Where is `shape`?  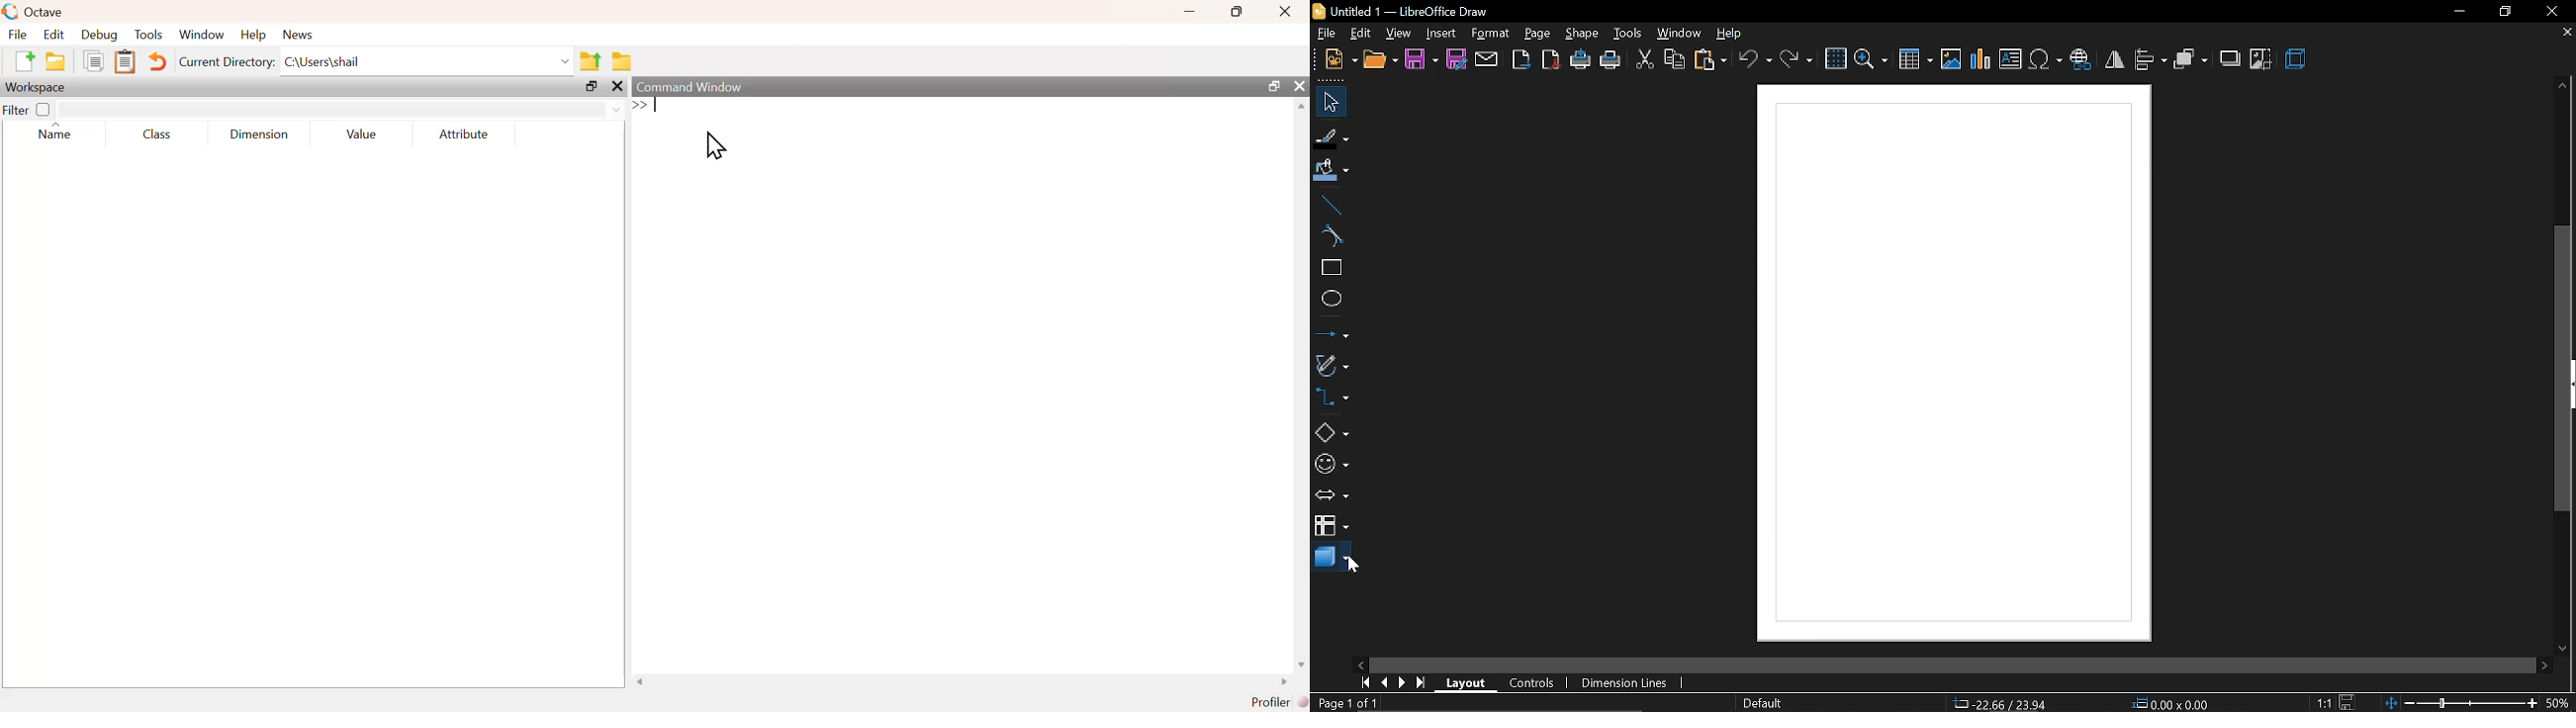 shape is located at coordinates (1584, 35).